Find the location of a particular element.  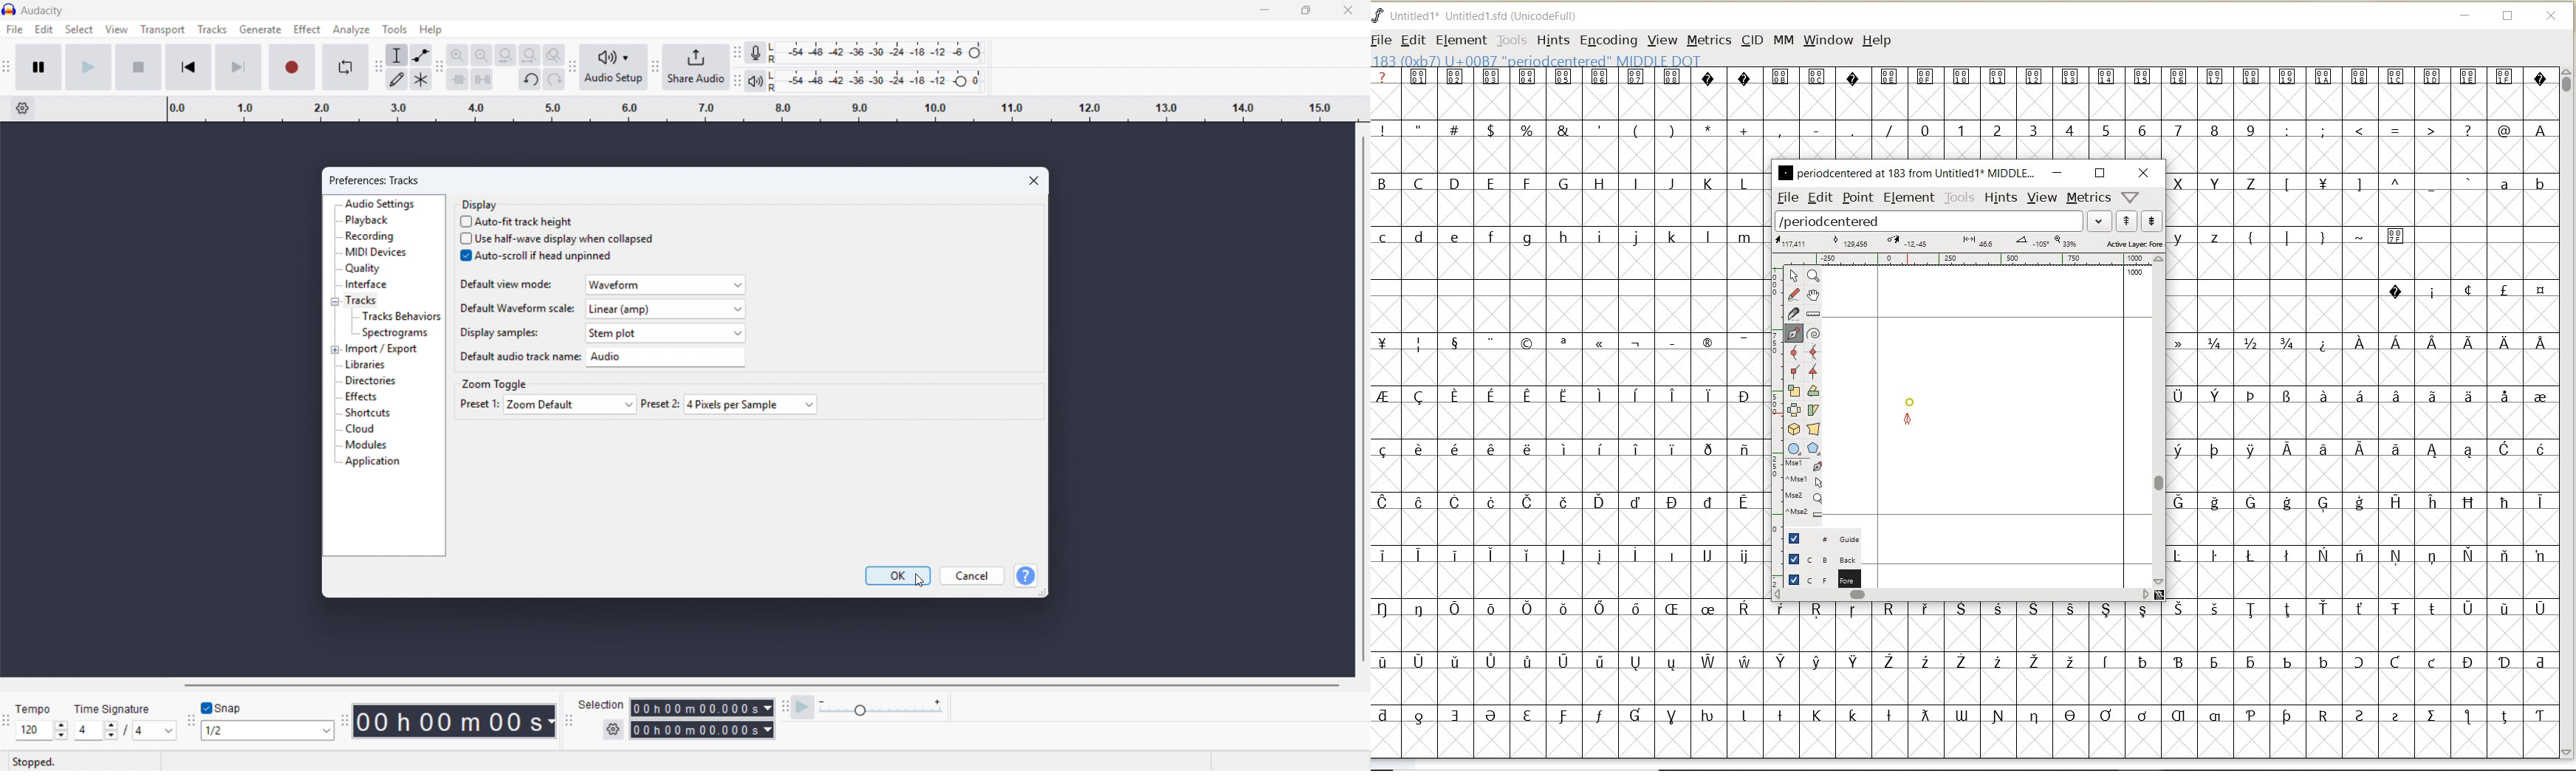

edit is located at coordinates (45, 30).